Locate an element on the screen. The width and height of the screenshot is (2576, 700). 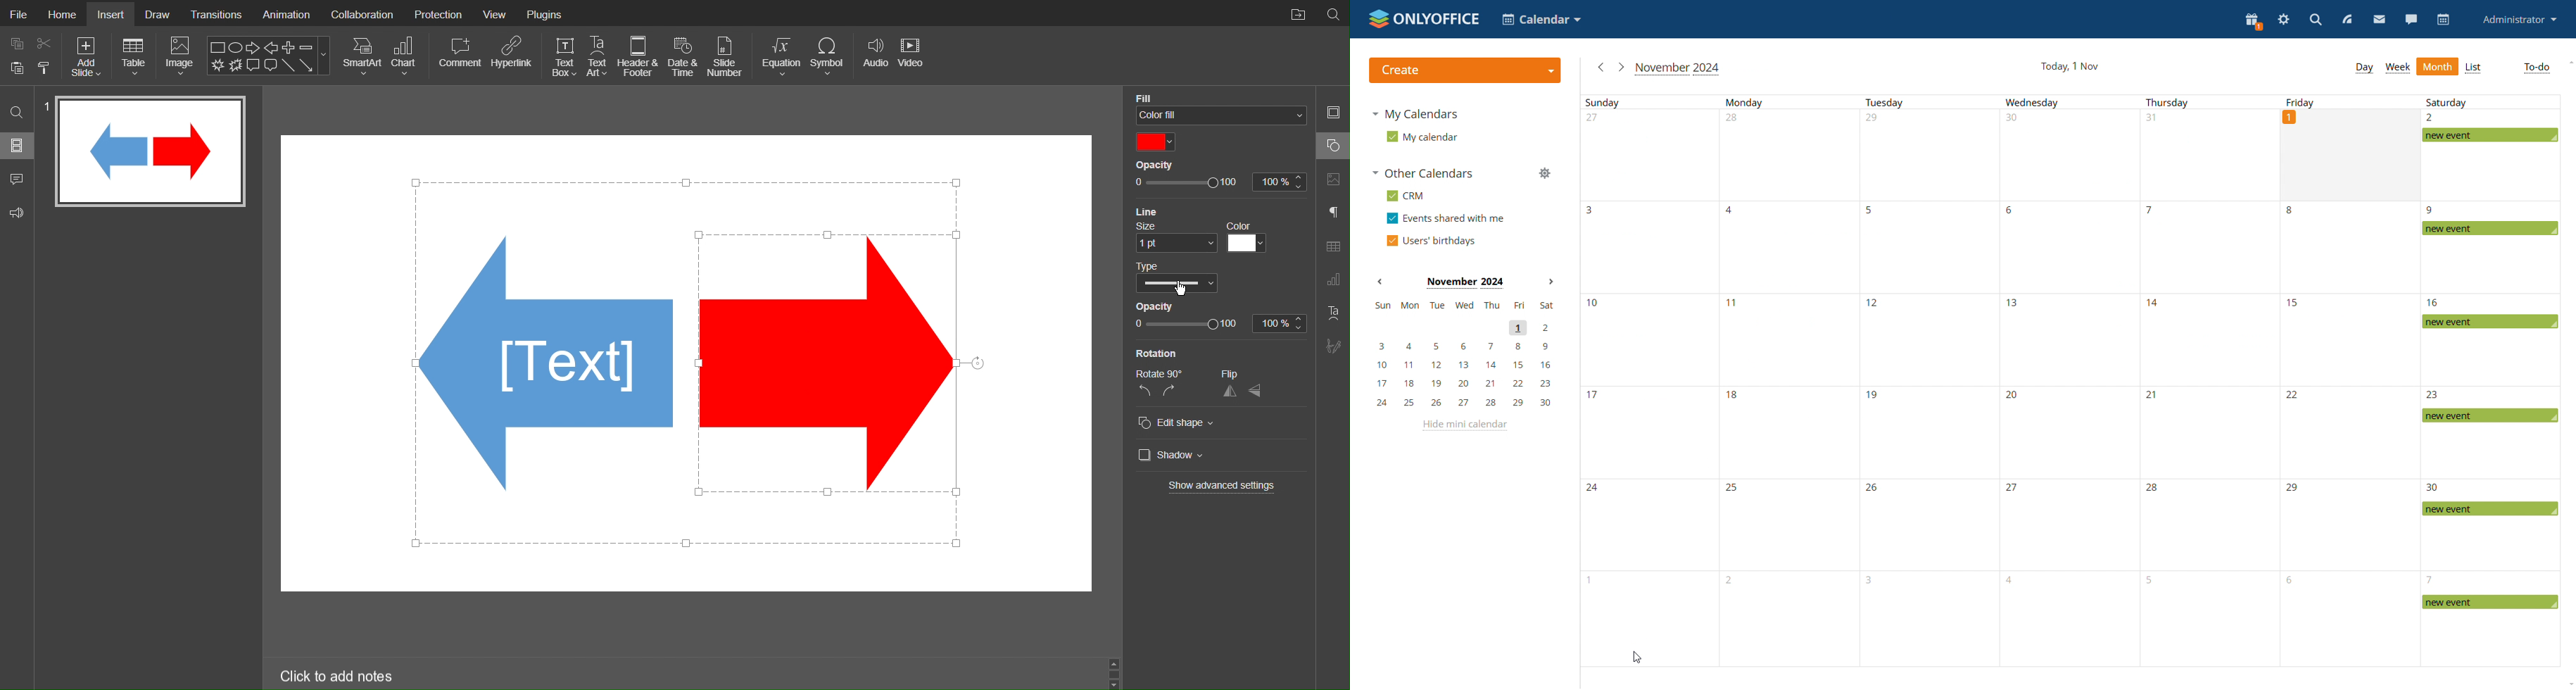
Signature is located at coordinates (1332, 346).